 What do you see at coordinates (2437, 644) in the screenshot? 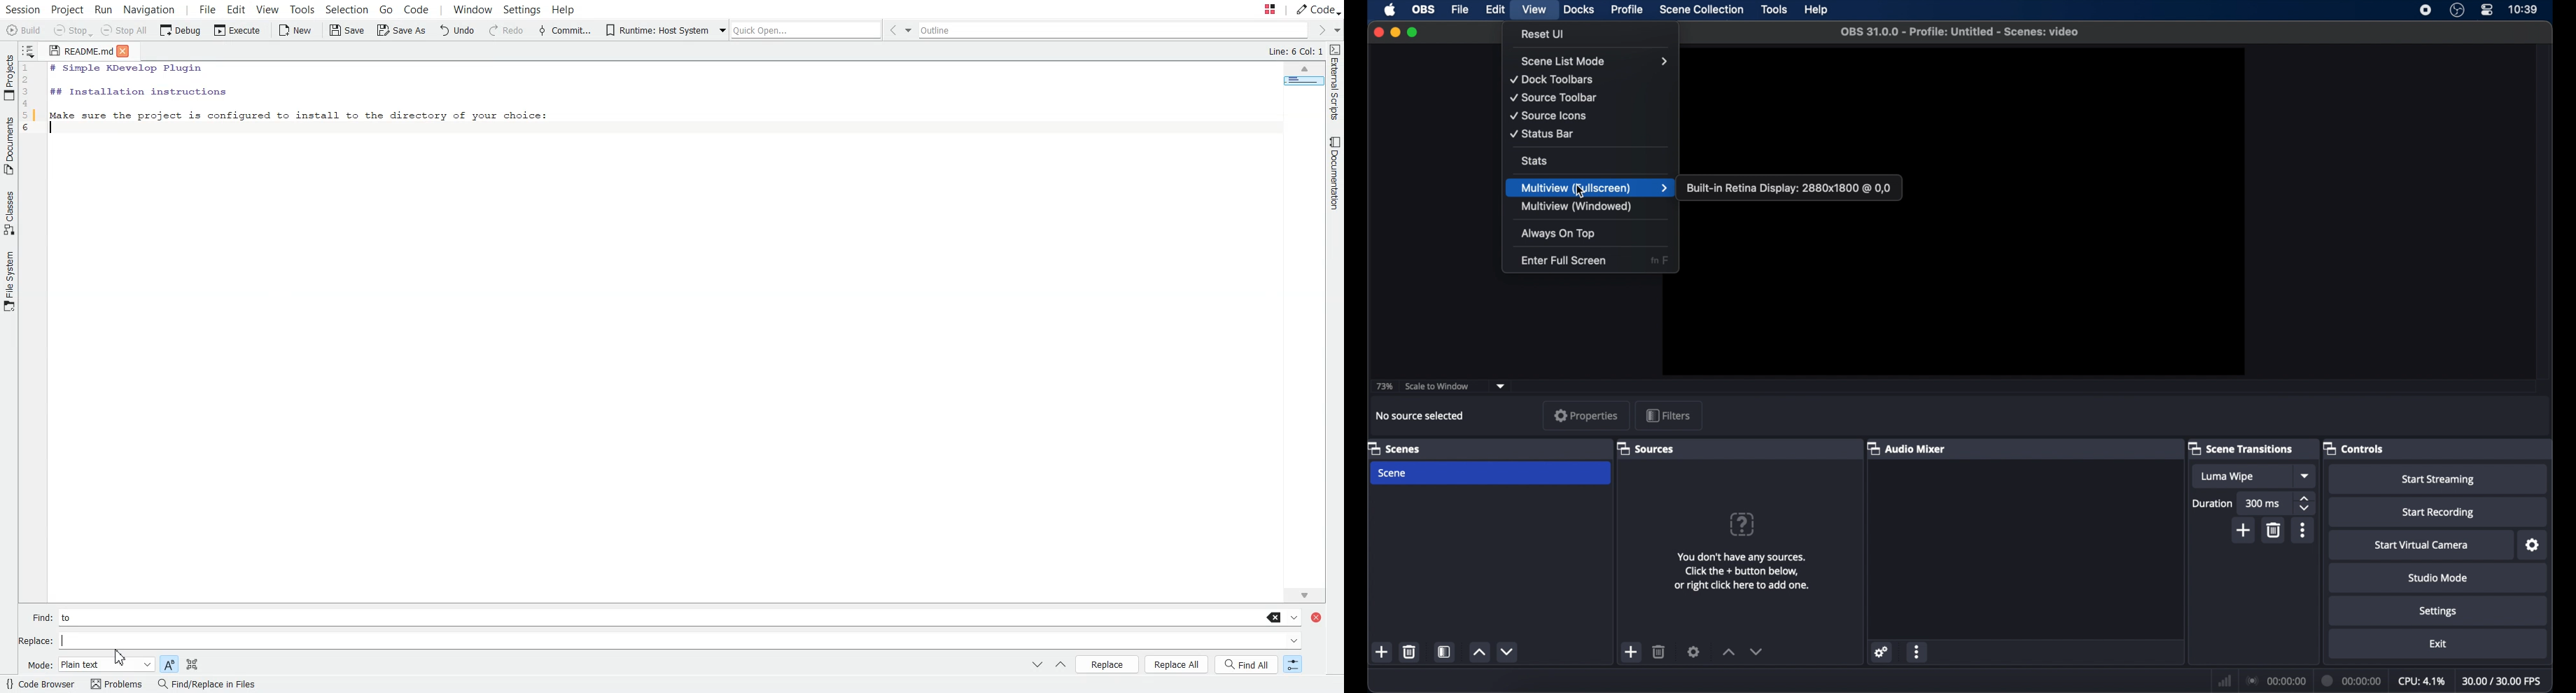
I see `exit` at bounding box center [2437, 644].